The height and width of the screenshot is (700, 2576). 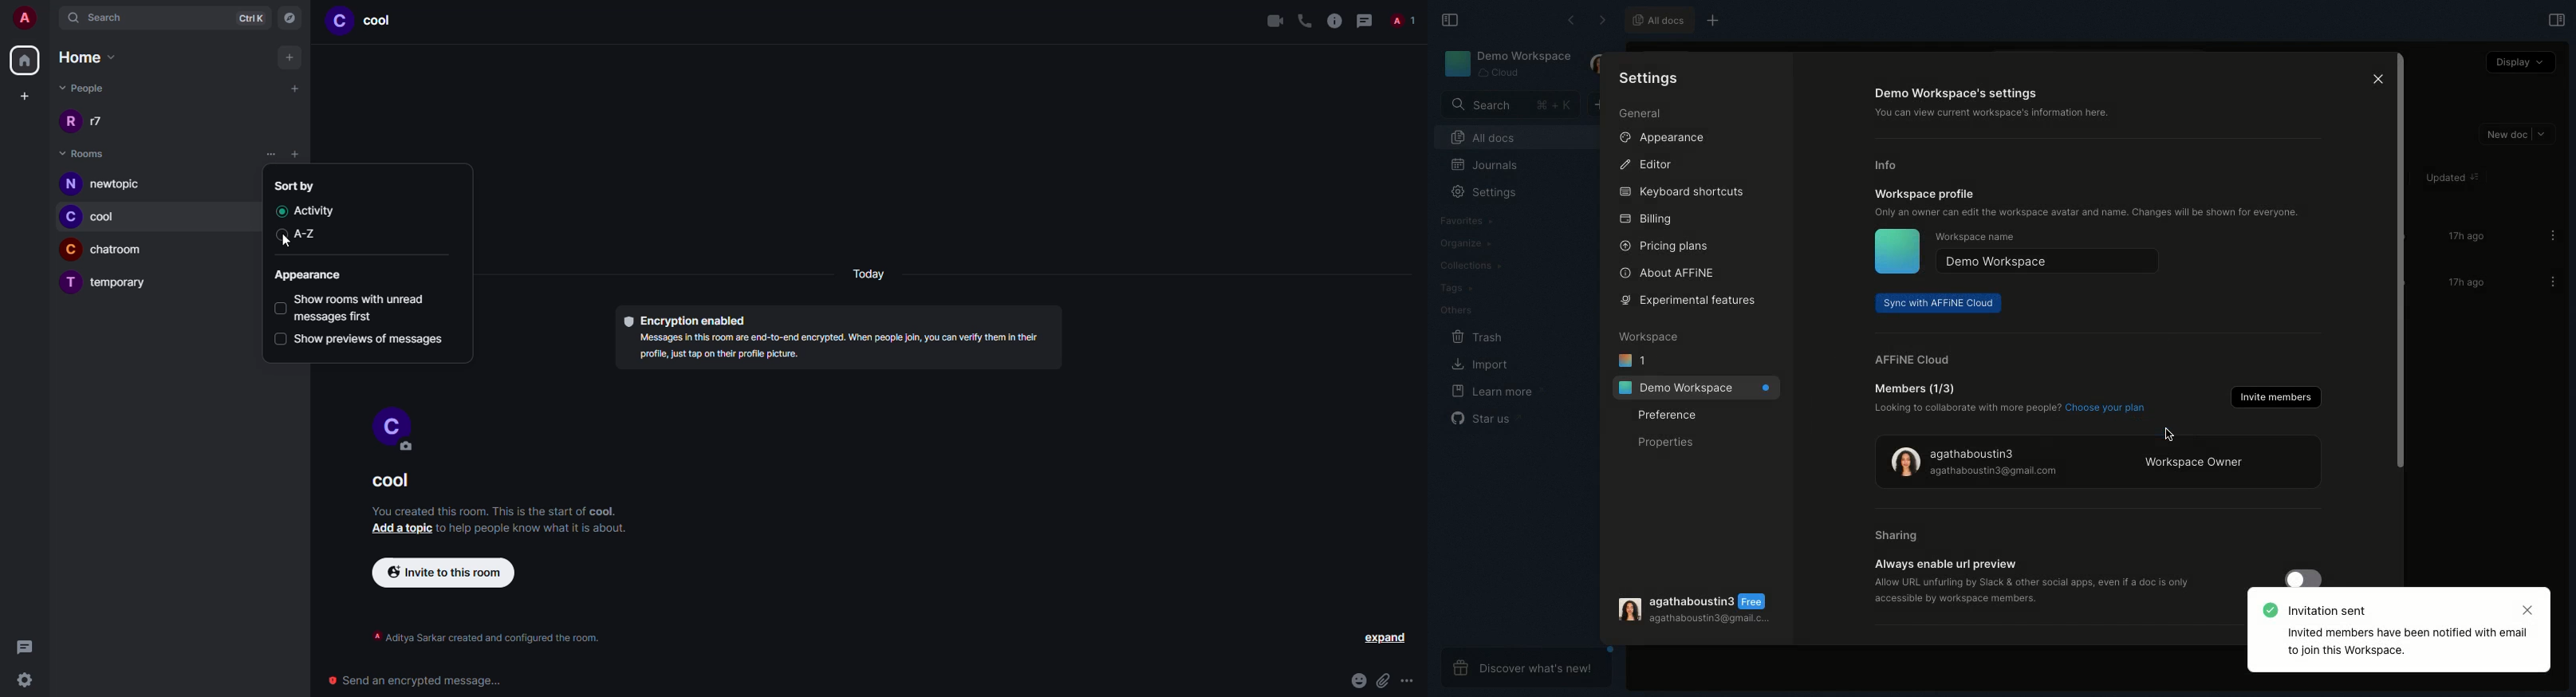 What do you see at coordinates (382, 22) in the screenshot?
I see `room` at bounding box center [382, 22].